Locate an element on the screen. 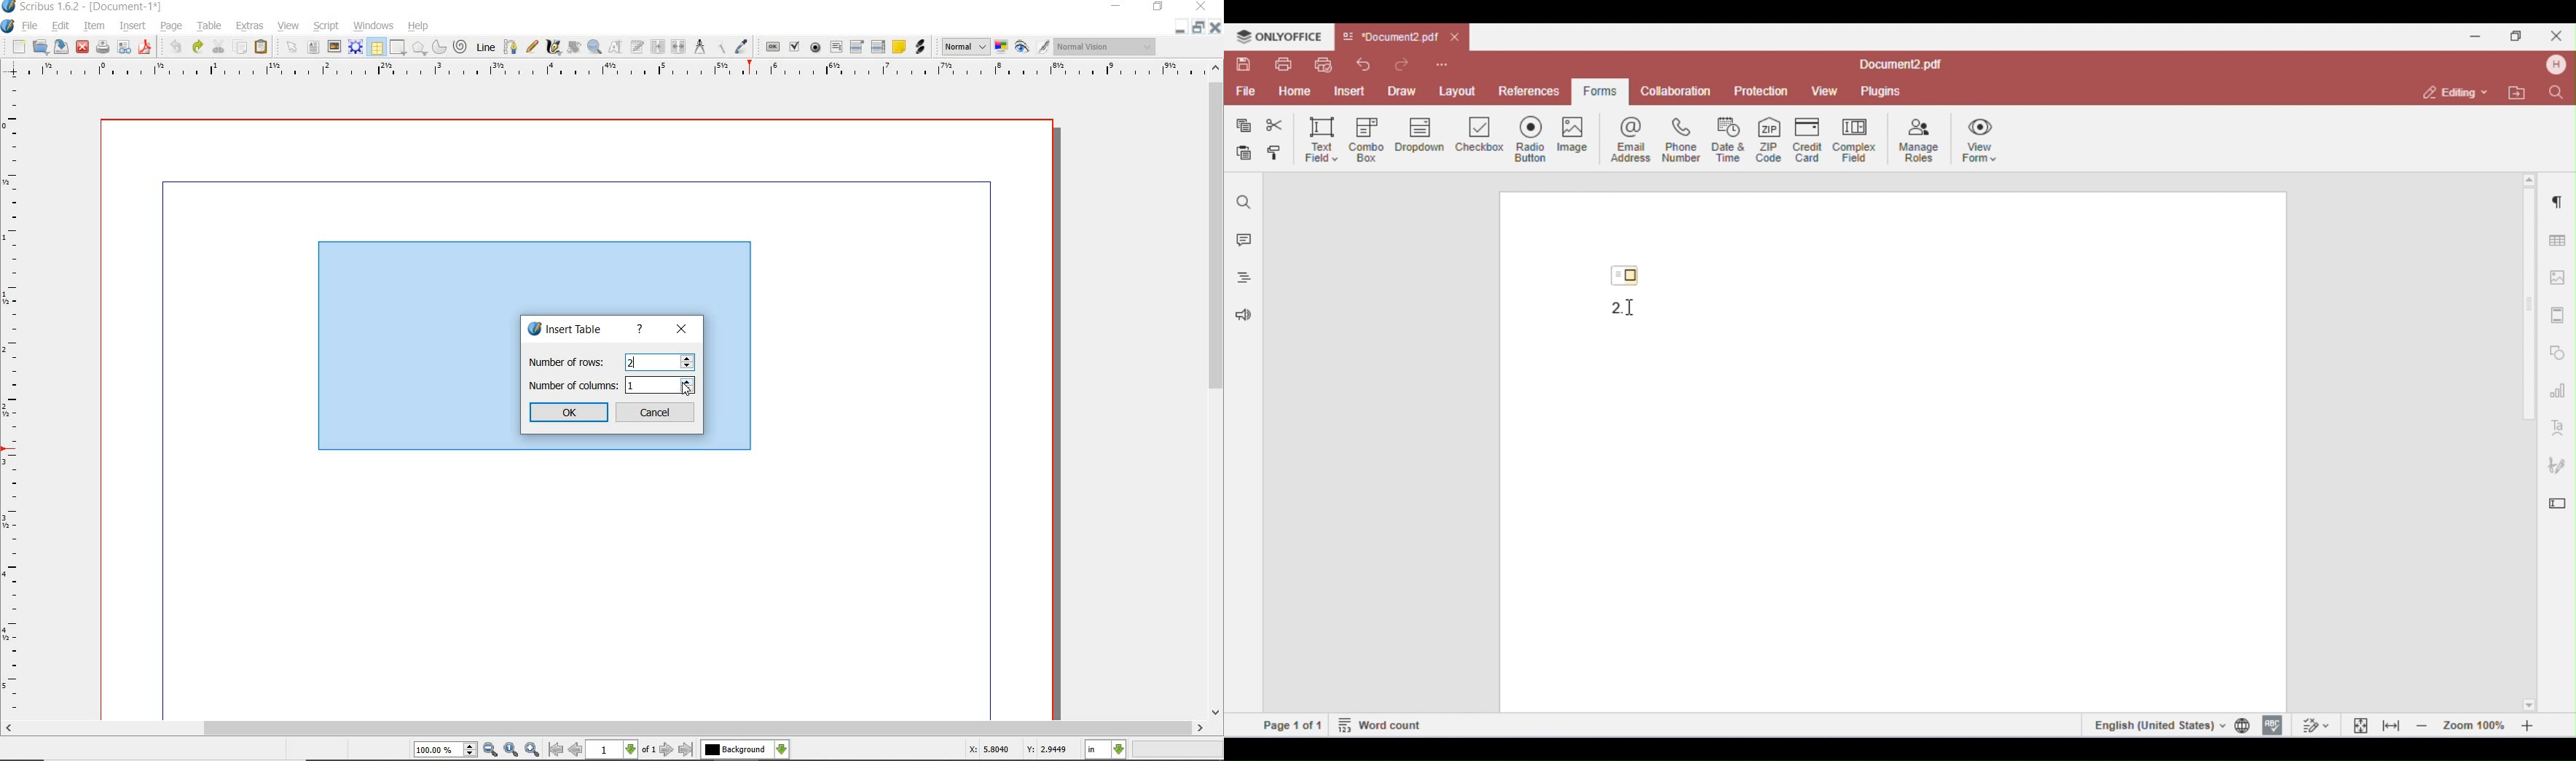 This screenshot has height=784, width=2576. shape is located at coordinates (396, 48).